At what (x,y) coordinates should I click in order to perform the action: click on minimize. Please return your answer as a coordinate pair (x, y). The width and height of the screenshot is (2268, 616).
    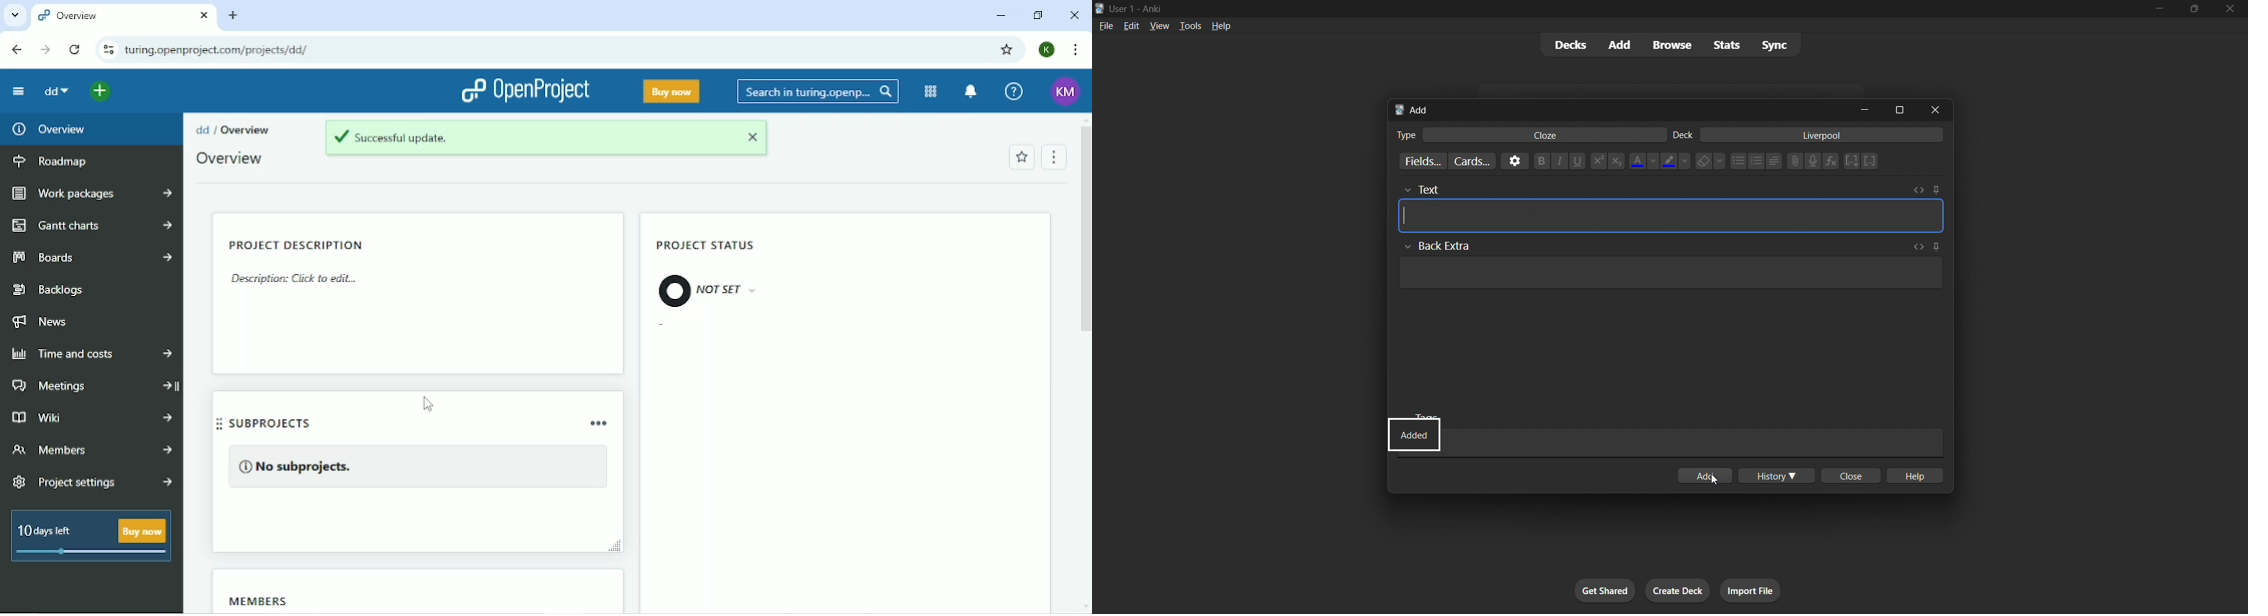
    Looking at the image, I should click on (1859, 109).